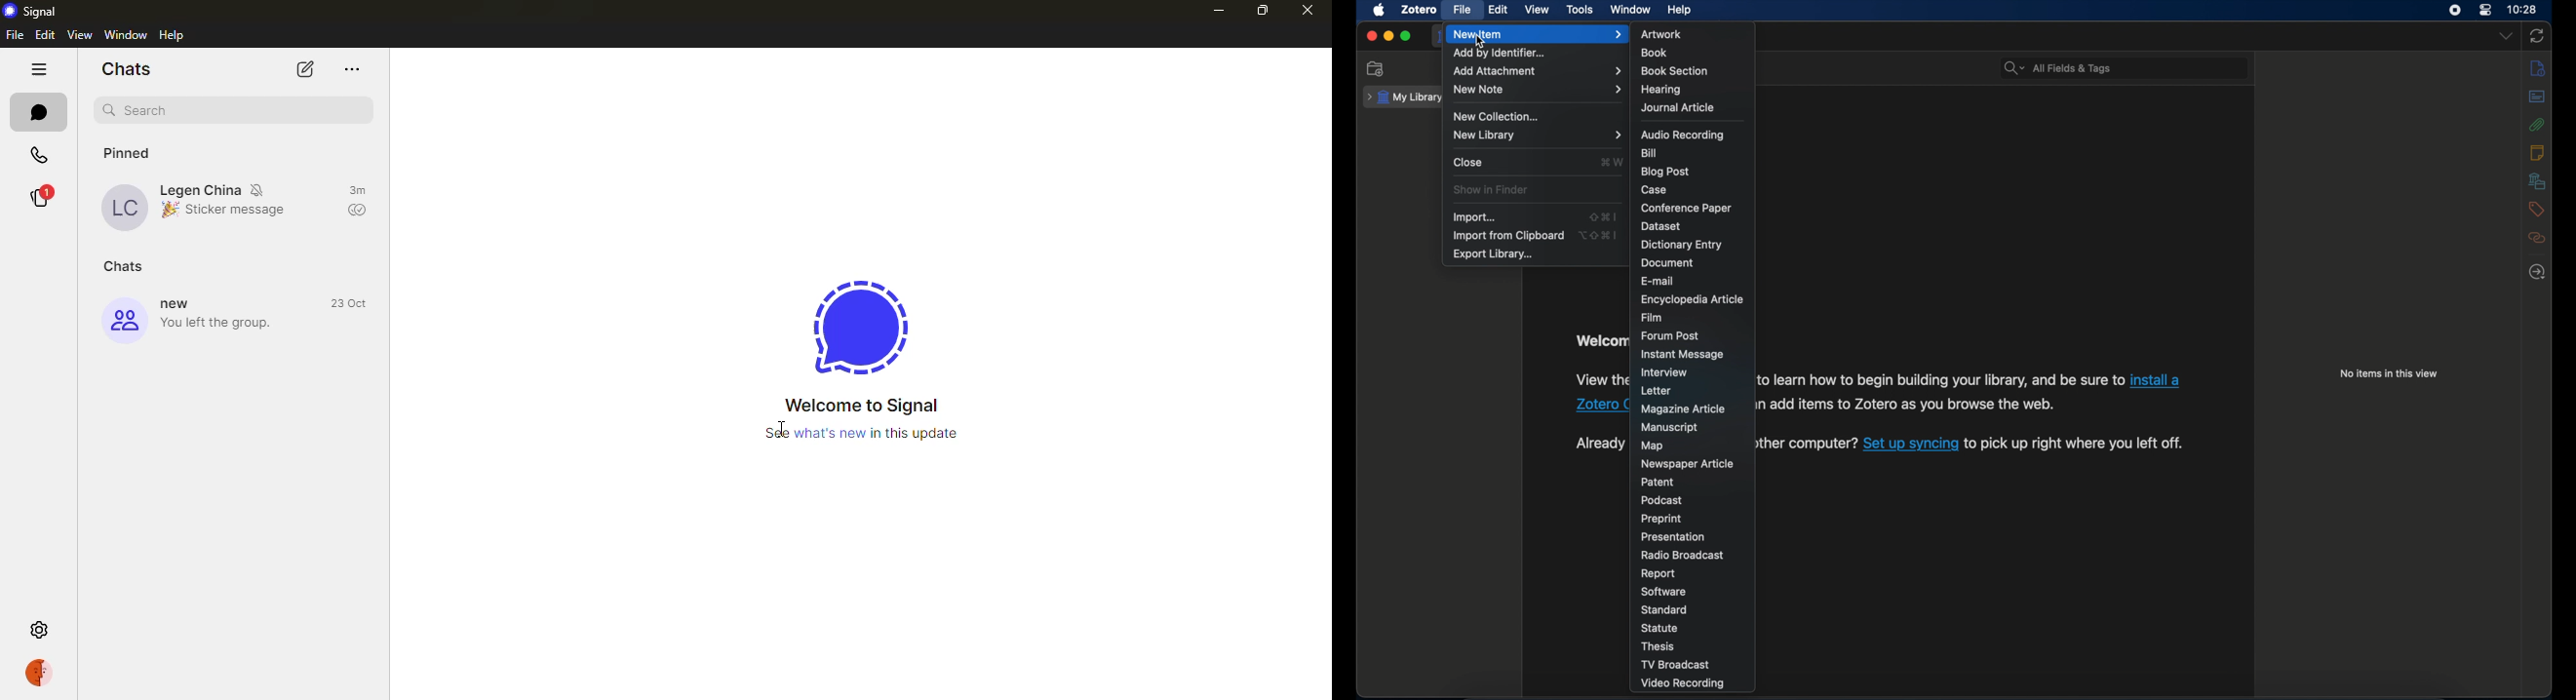 The height and width of the screenshot is (700, 2576). What do you see at coordinates (1677, 108) in the screenshot?
I see `journal article` at bounding box center [1677, 108].